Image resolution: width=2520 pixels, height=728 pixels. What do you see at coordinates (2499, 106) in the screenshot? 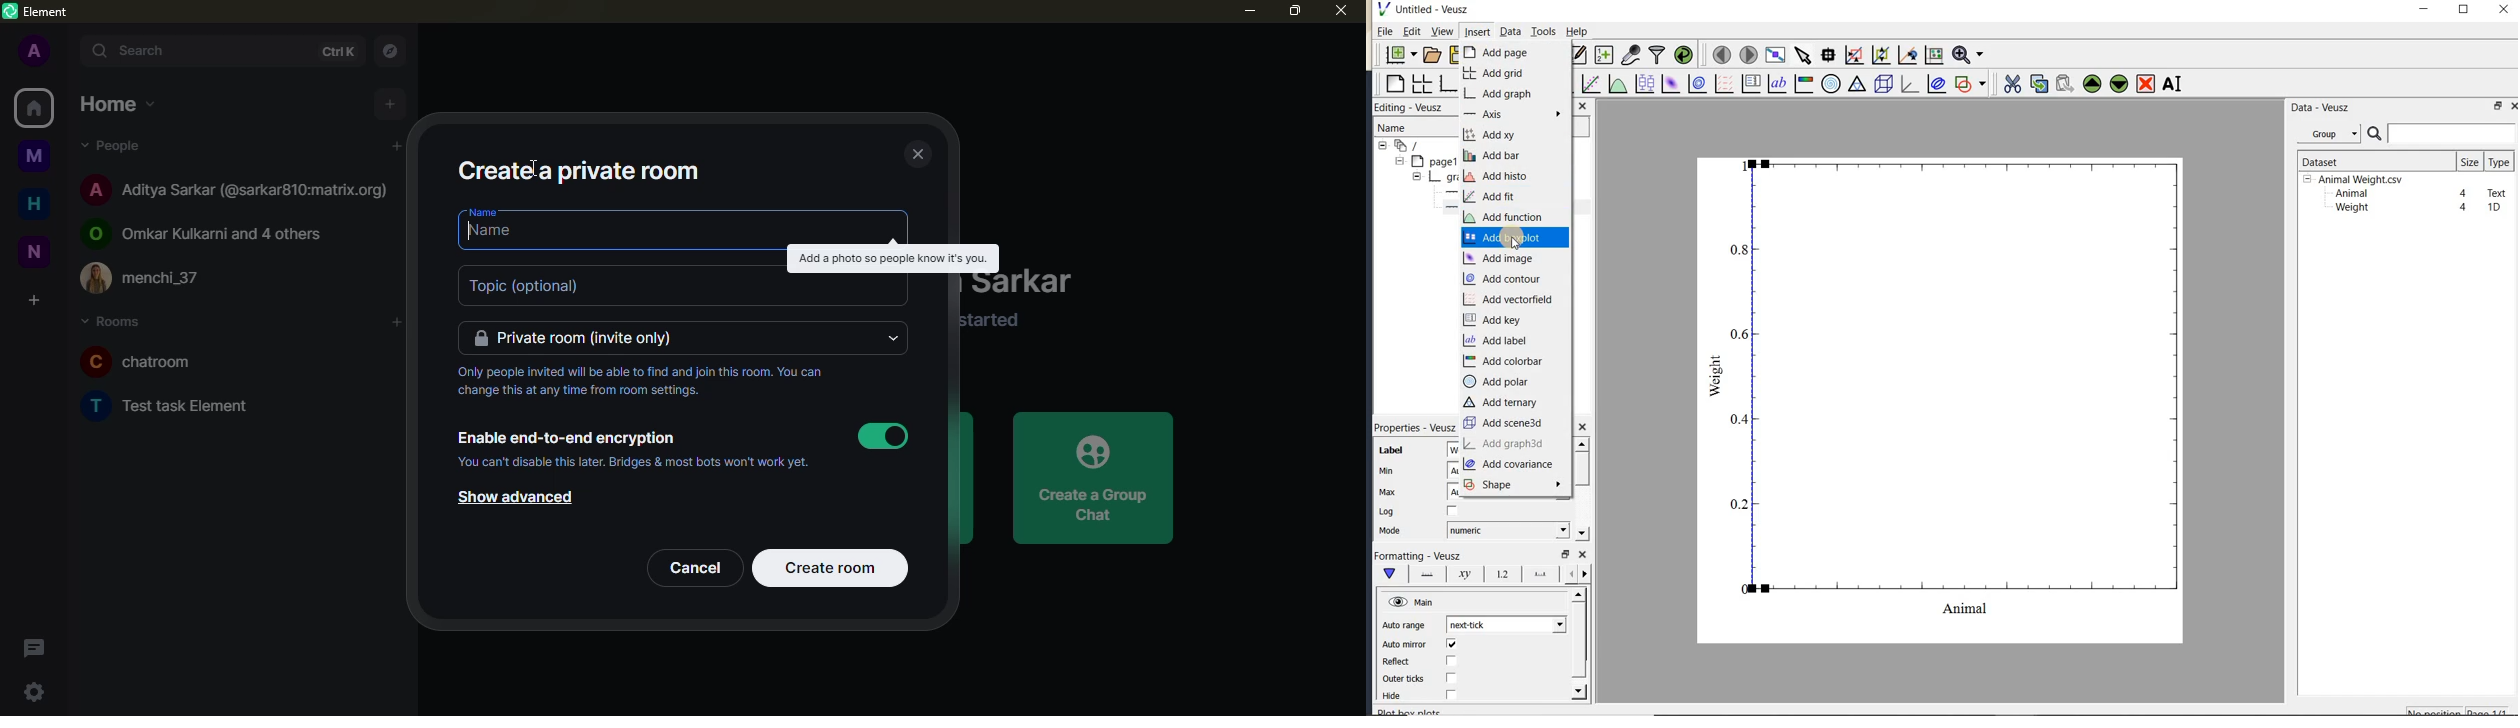
I see `restore` at bounding box center [2499, 106].